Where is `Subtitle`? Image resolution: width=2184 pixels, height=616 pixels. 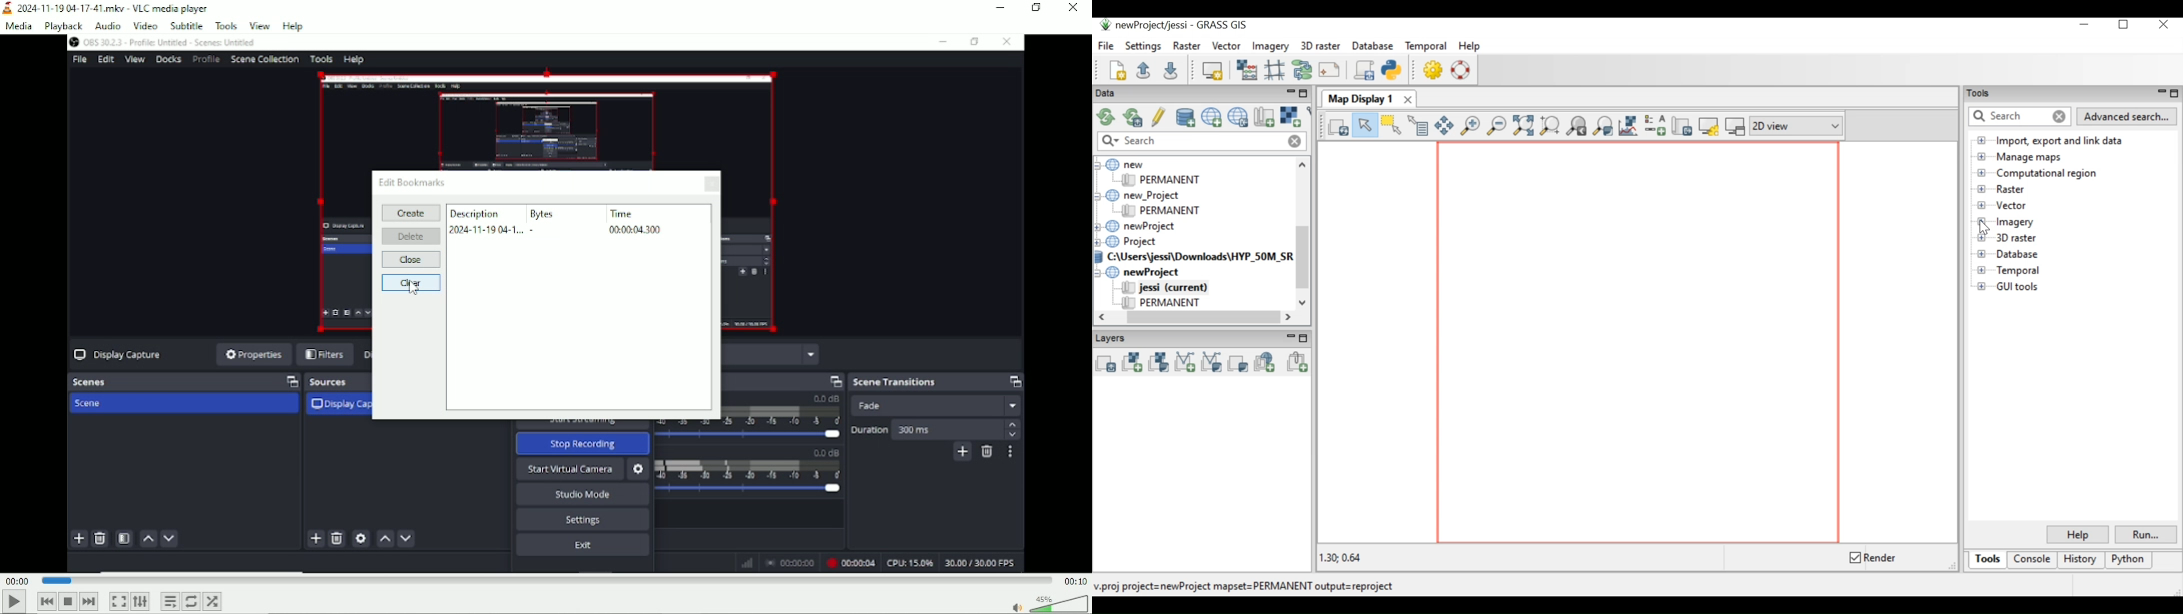
Subtitle is located at coordinates (187, 25).